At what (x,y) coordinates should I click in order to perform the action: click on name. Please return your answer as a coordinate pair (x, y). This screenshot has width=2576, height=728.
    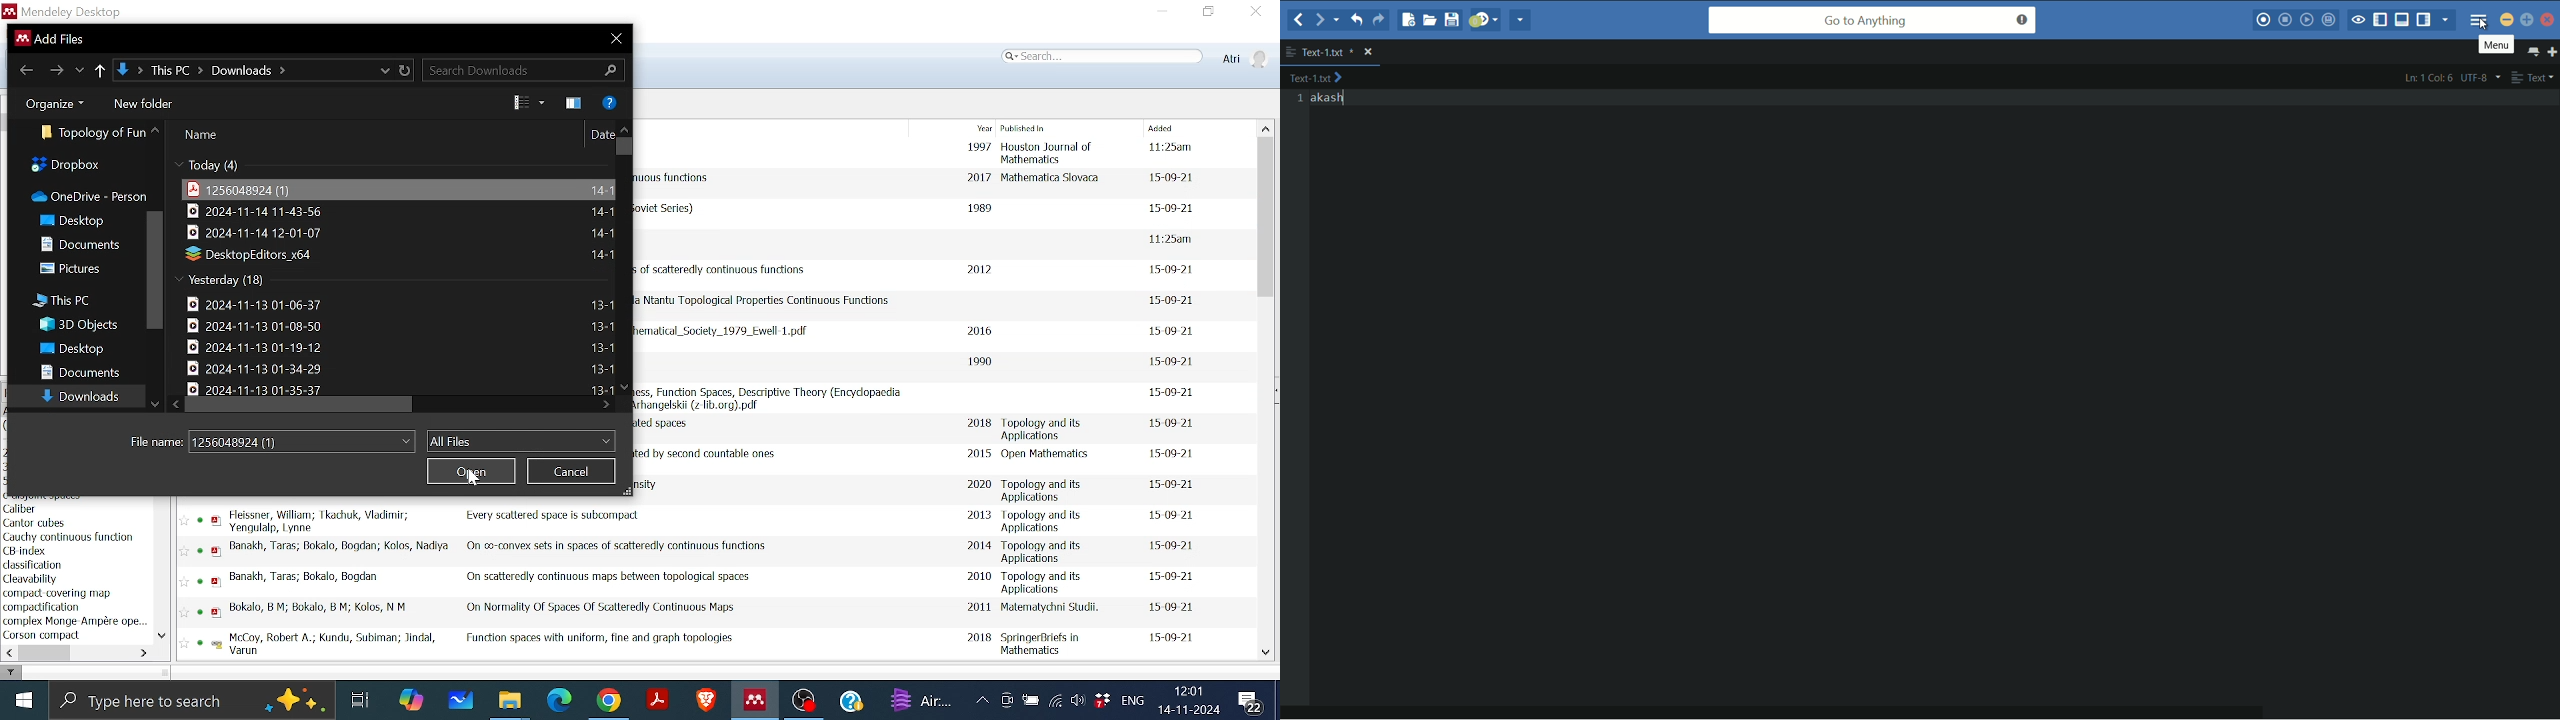
    Looking at the image, I should click on (212, 135).